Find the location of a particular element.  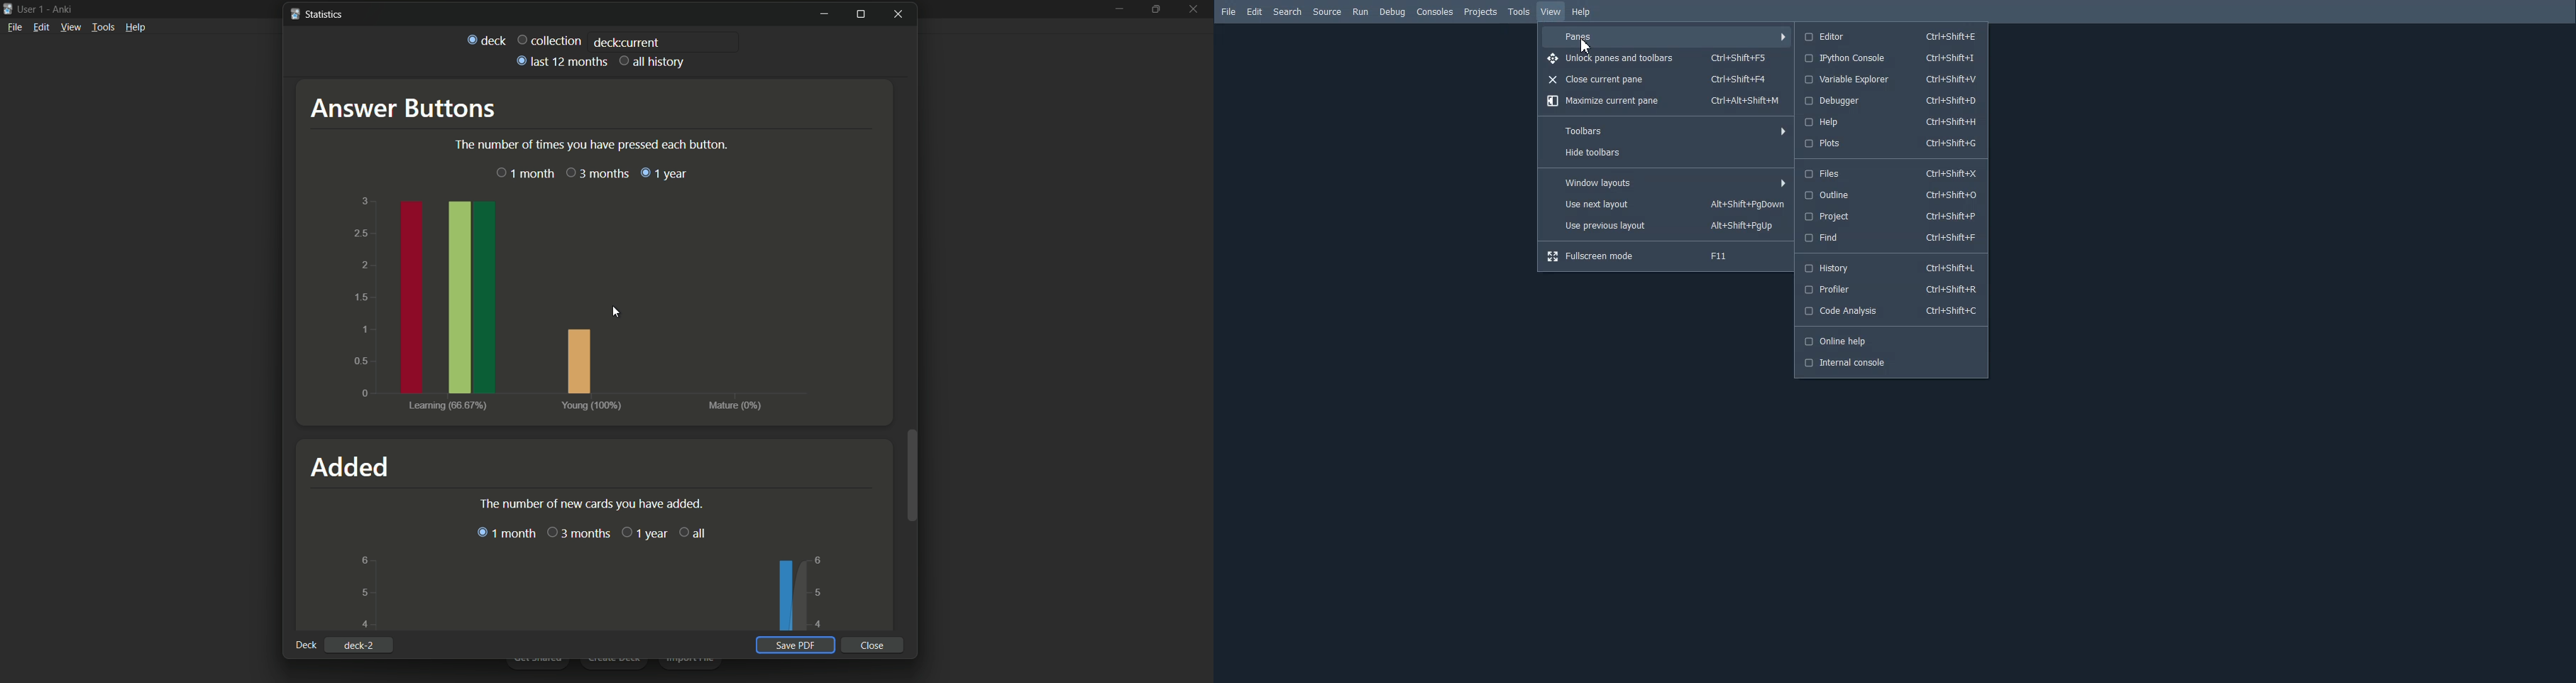

deck:current is located at coordinates (626, 42).